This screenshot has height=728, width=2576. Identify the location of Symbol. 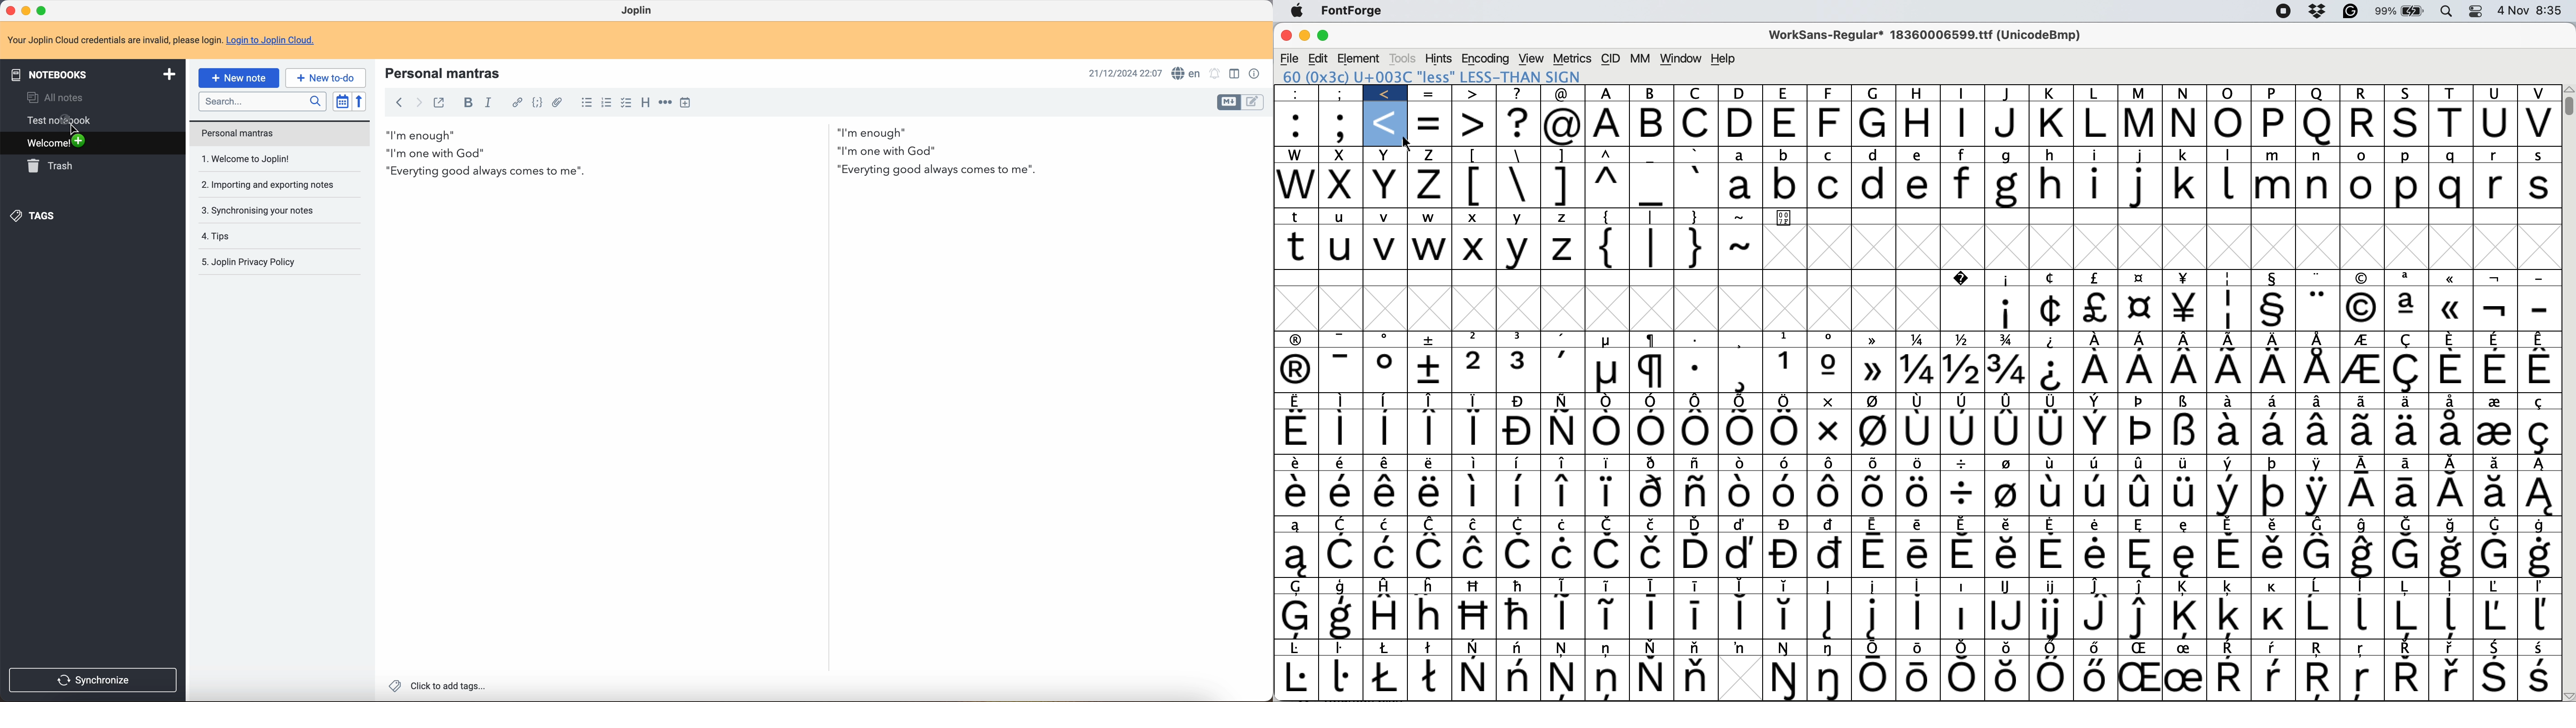
(1877, 647).